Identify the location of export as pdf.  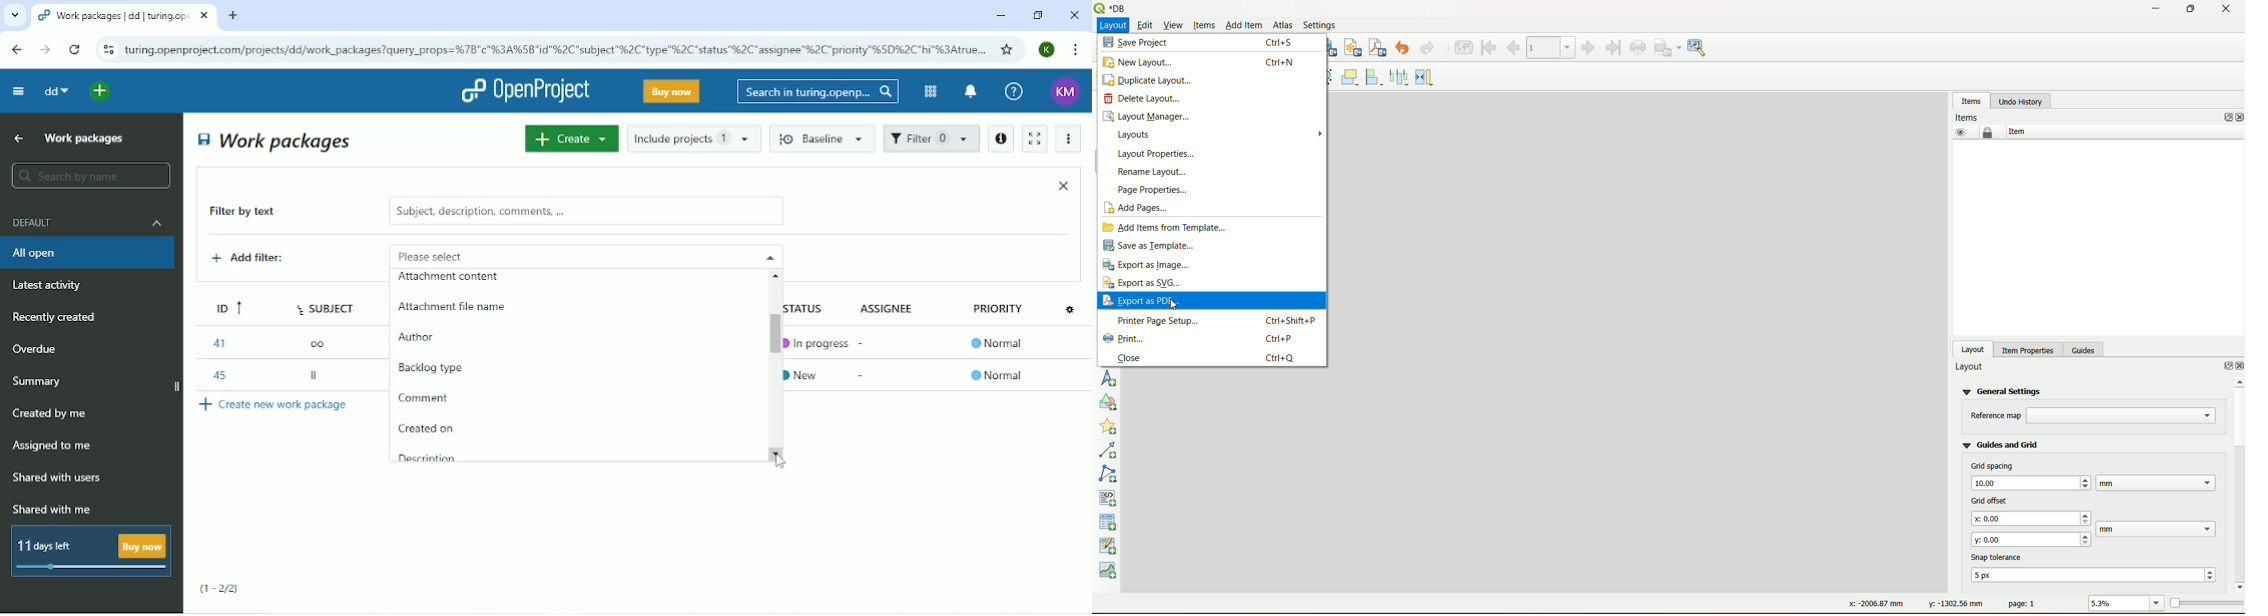
(1378, 48).